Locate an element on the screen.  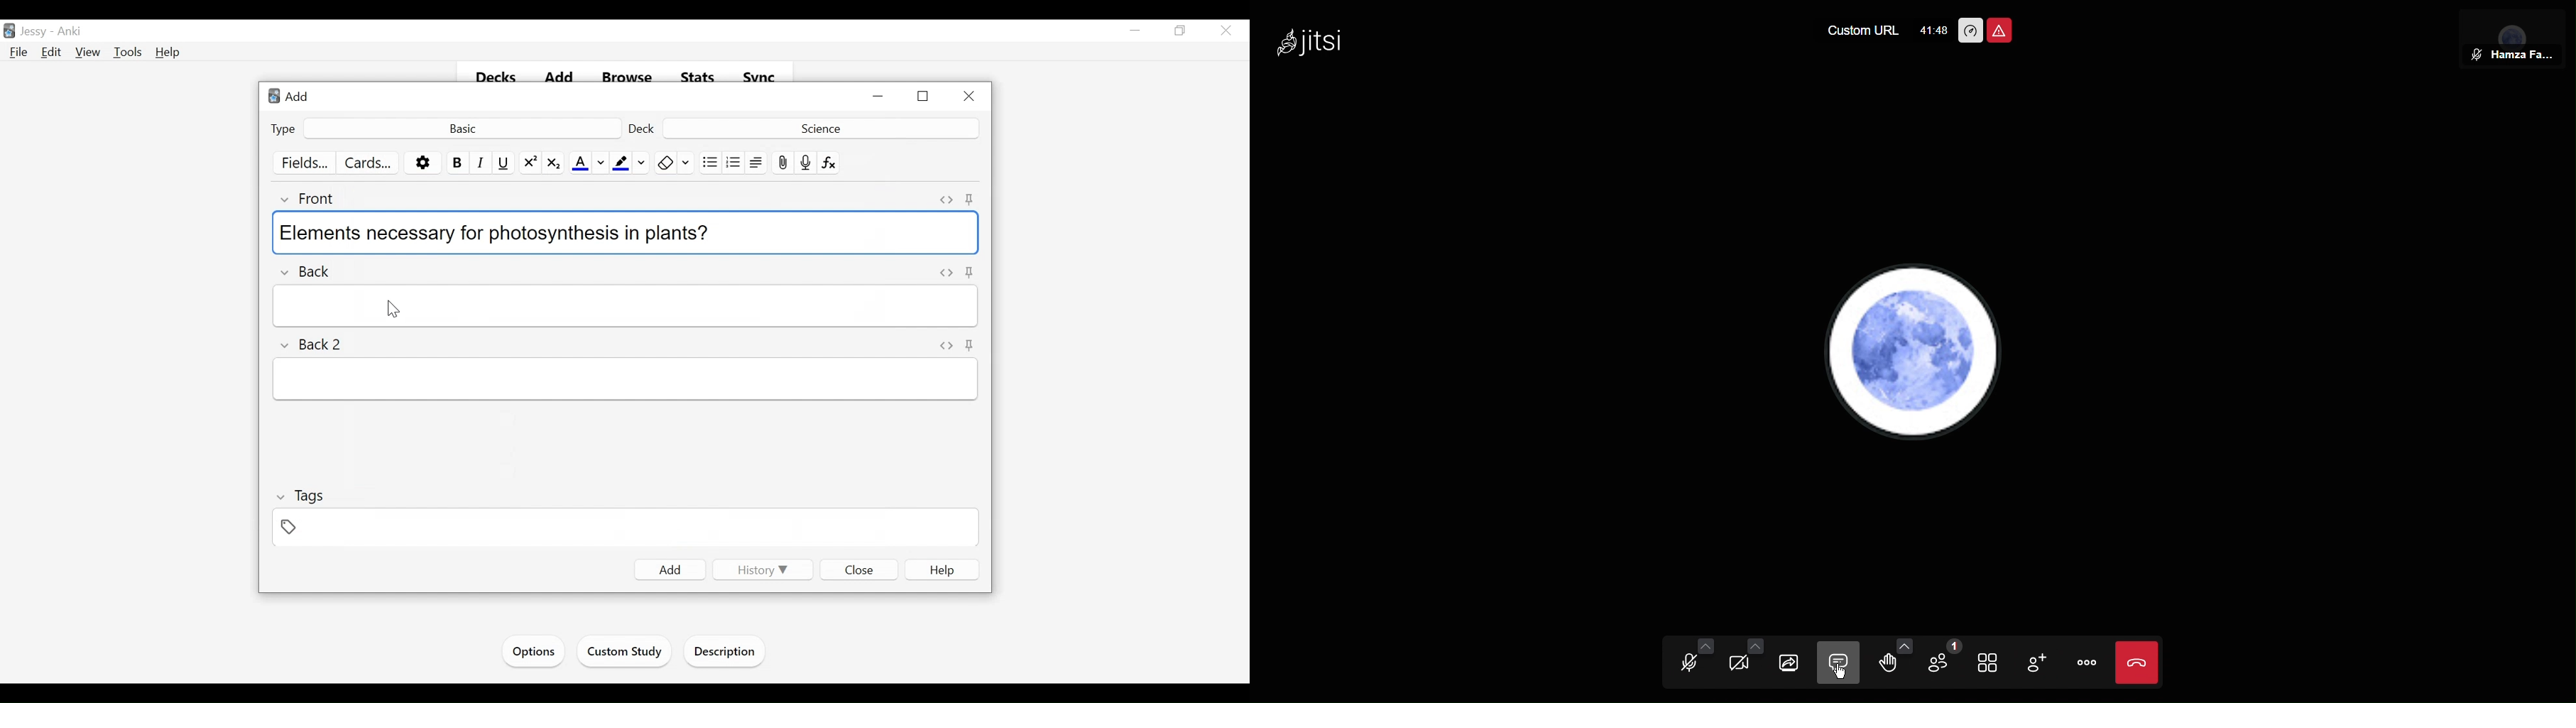
Jitsi is located at coordinates (1313, 43).